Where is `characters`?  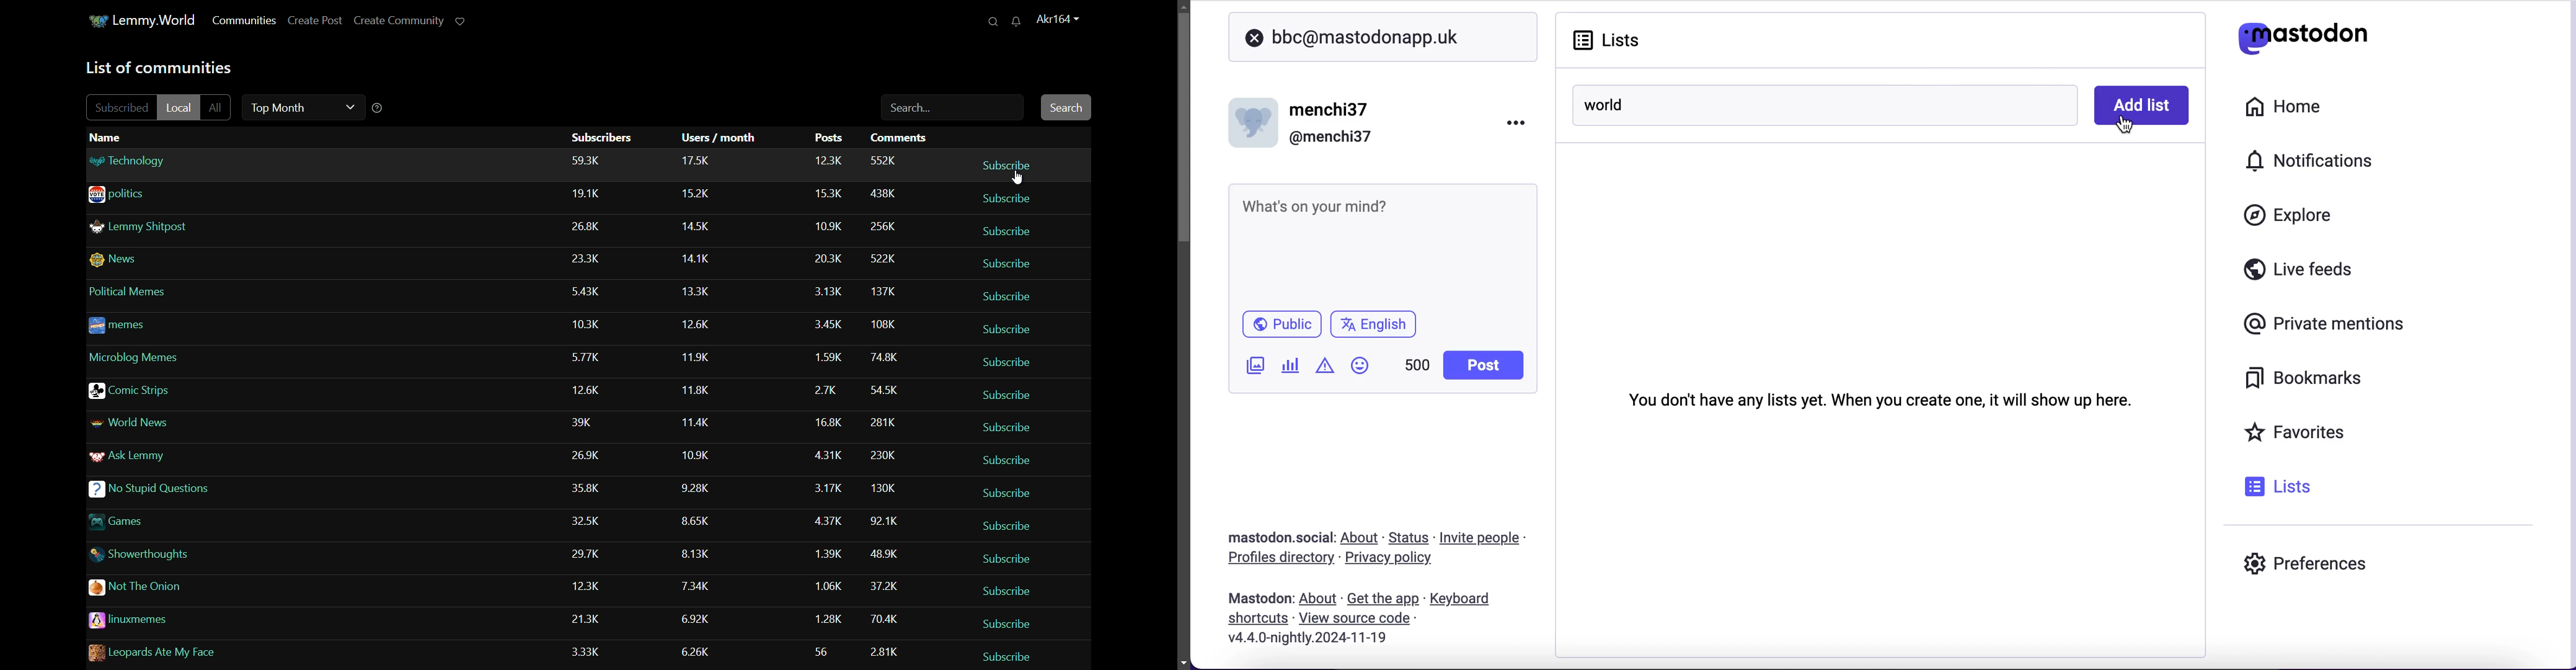 characters is located at coordinates (1417, 367).